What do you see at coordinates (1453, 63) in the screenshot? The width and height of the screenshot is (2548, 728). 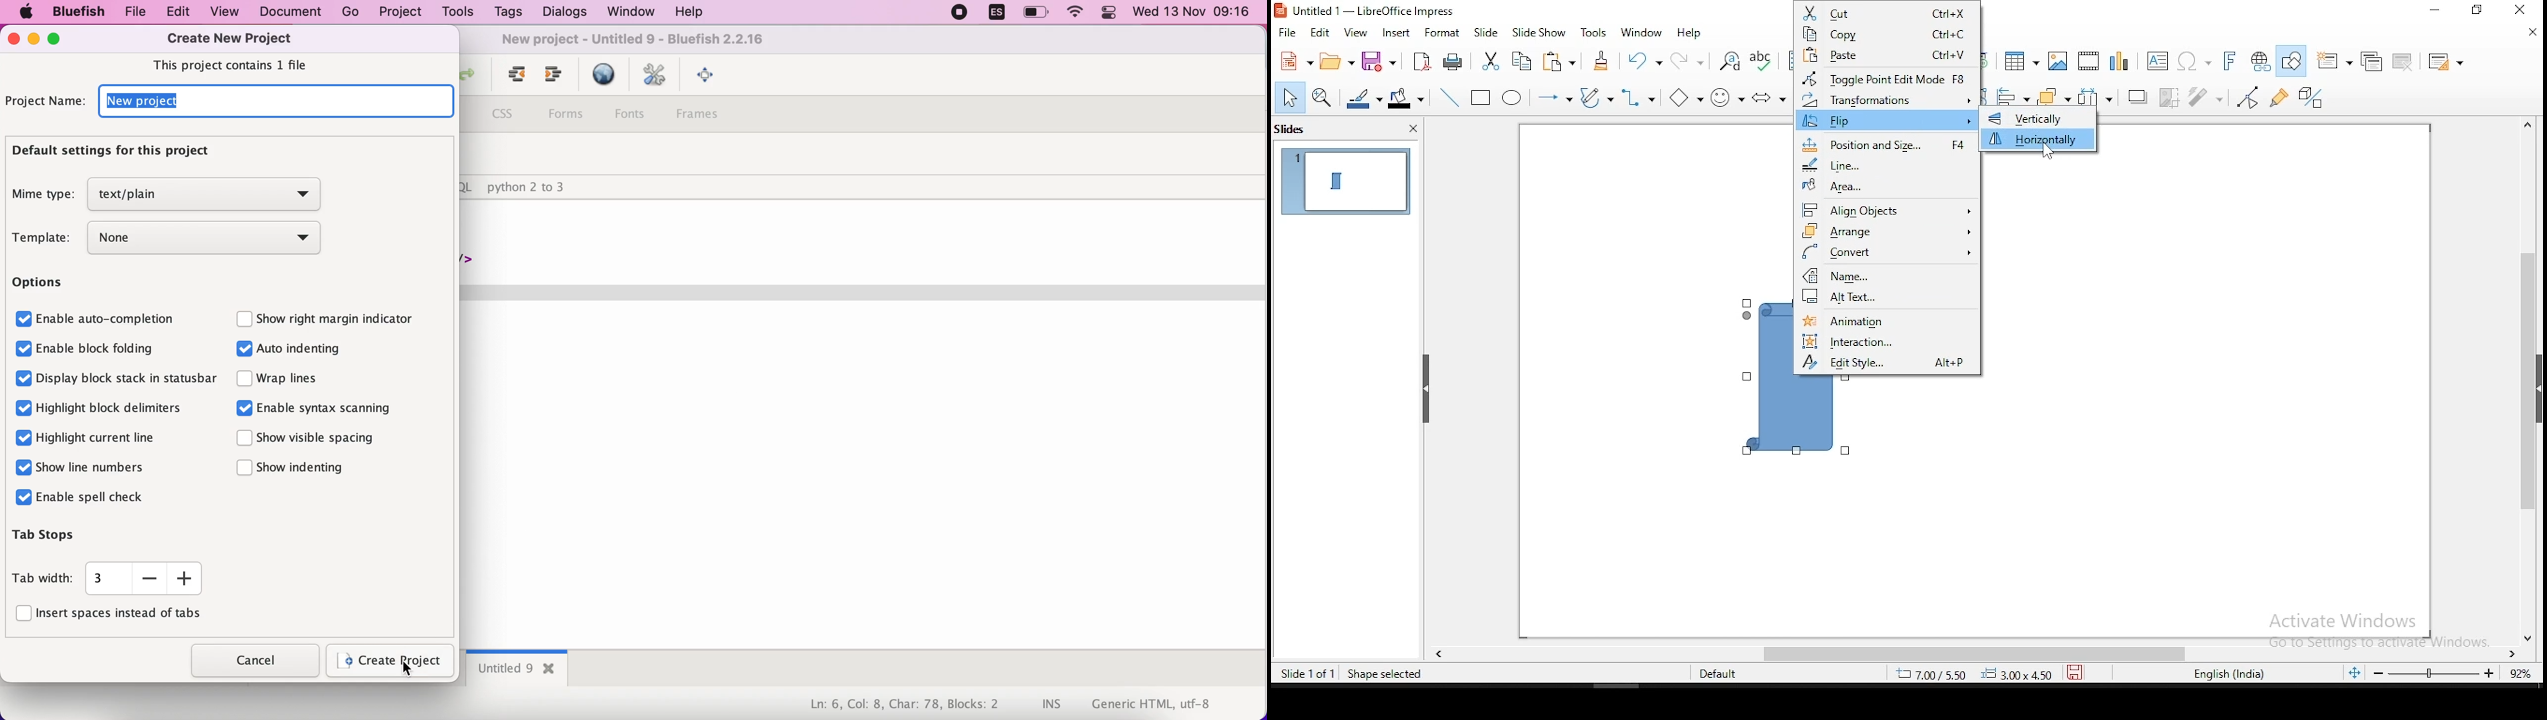 I see `print` at bounding box center [1453, 63].